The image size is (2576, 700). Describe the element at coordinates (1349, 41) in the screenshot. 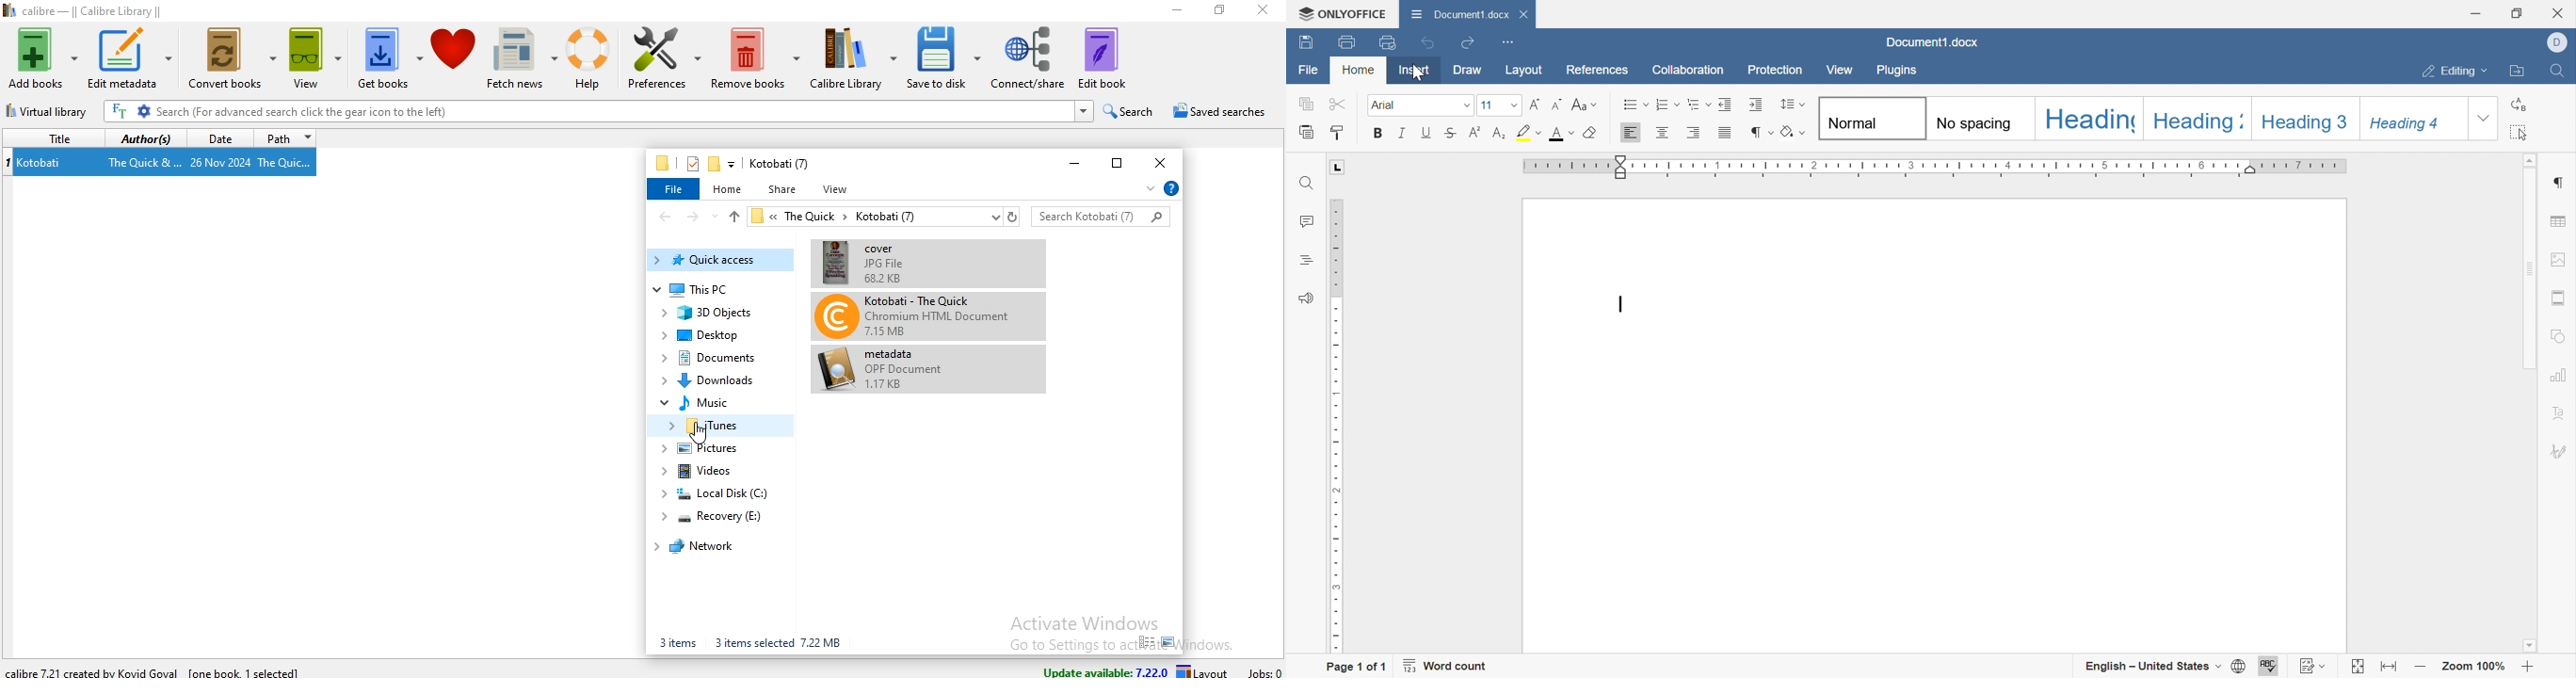

I see `Print file` at that location.